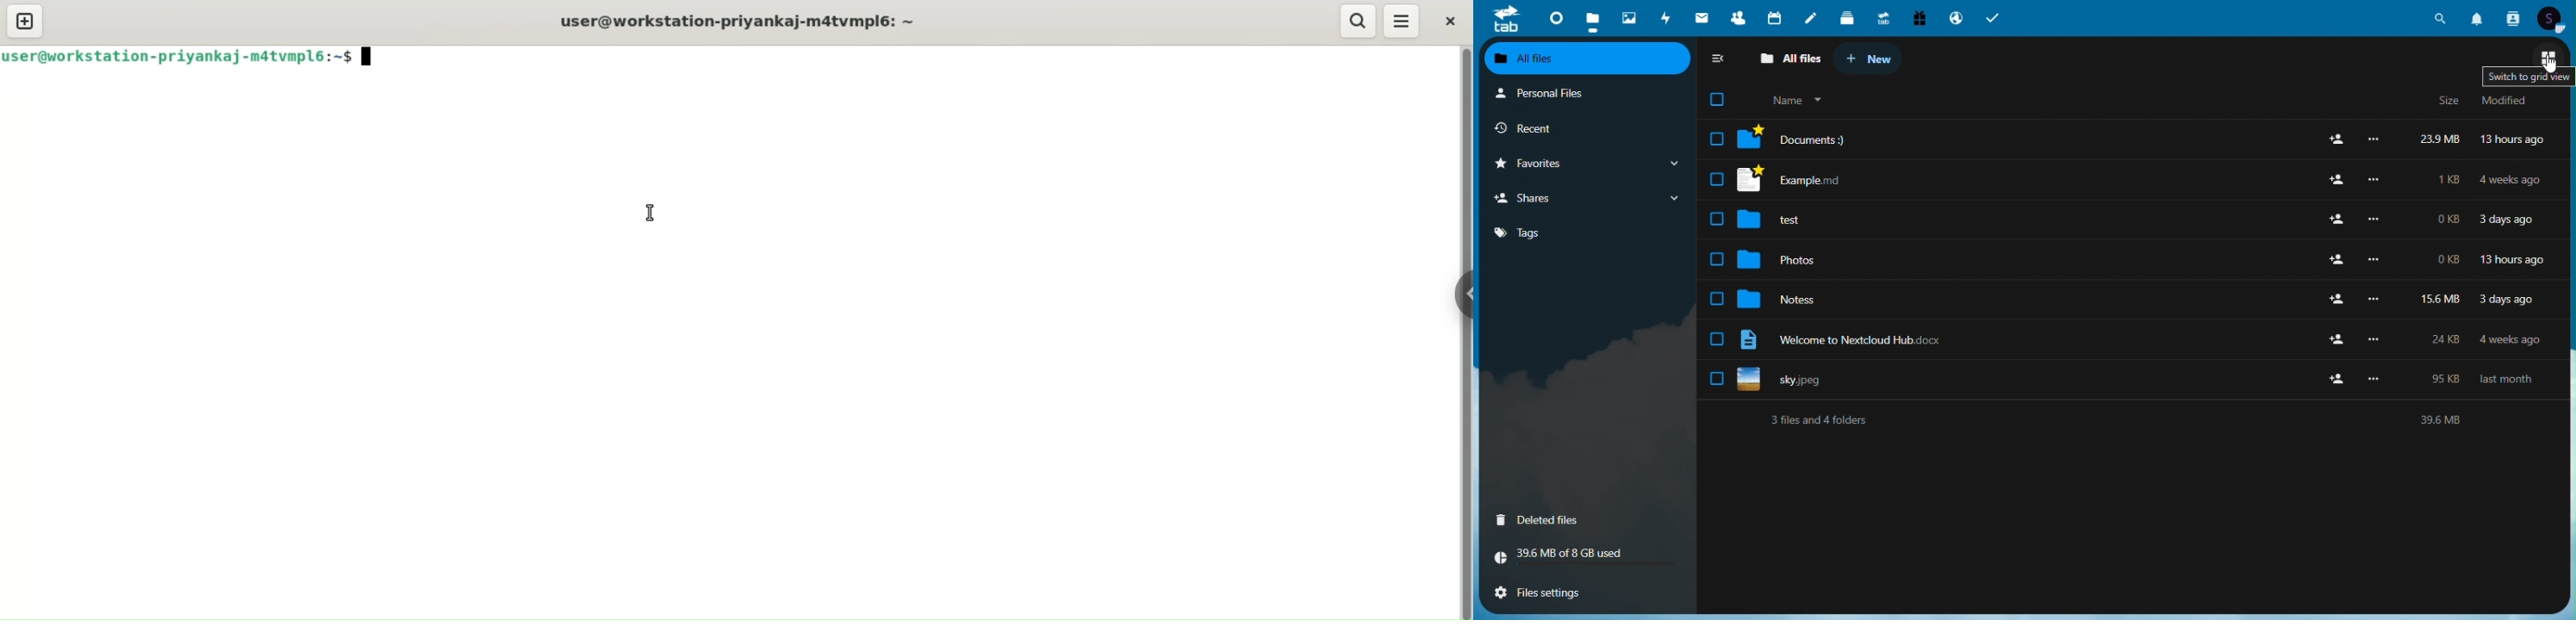 Image resolution: width=2576 pixels, height=644 pixels. What do you see at coordinates (1845, 17) in the screenshot?
I see `deck` at bounding box center [1845, 17].